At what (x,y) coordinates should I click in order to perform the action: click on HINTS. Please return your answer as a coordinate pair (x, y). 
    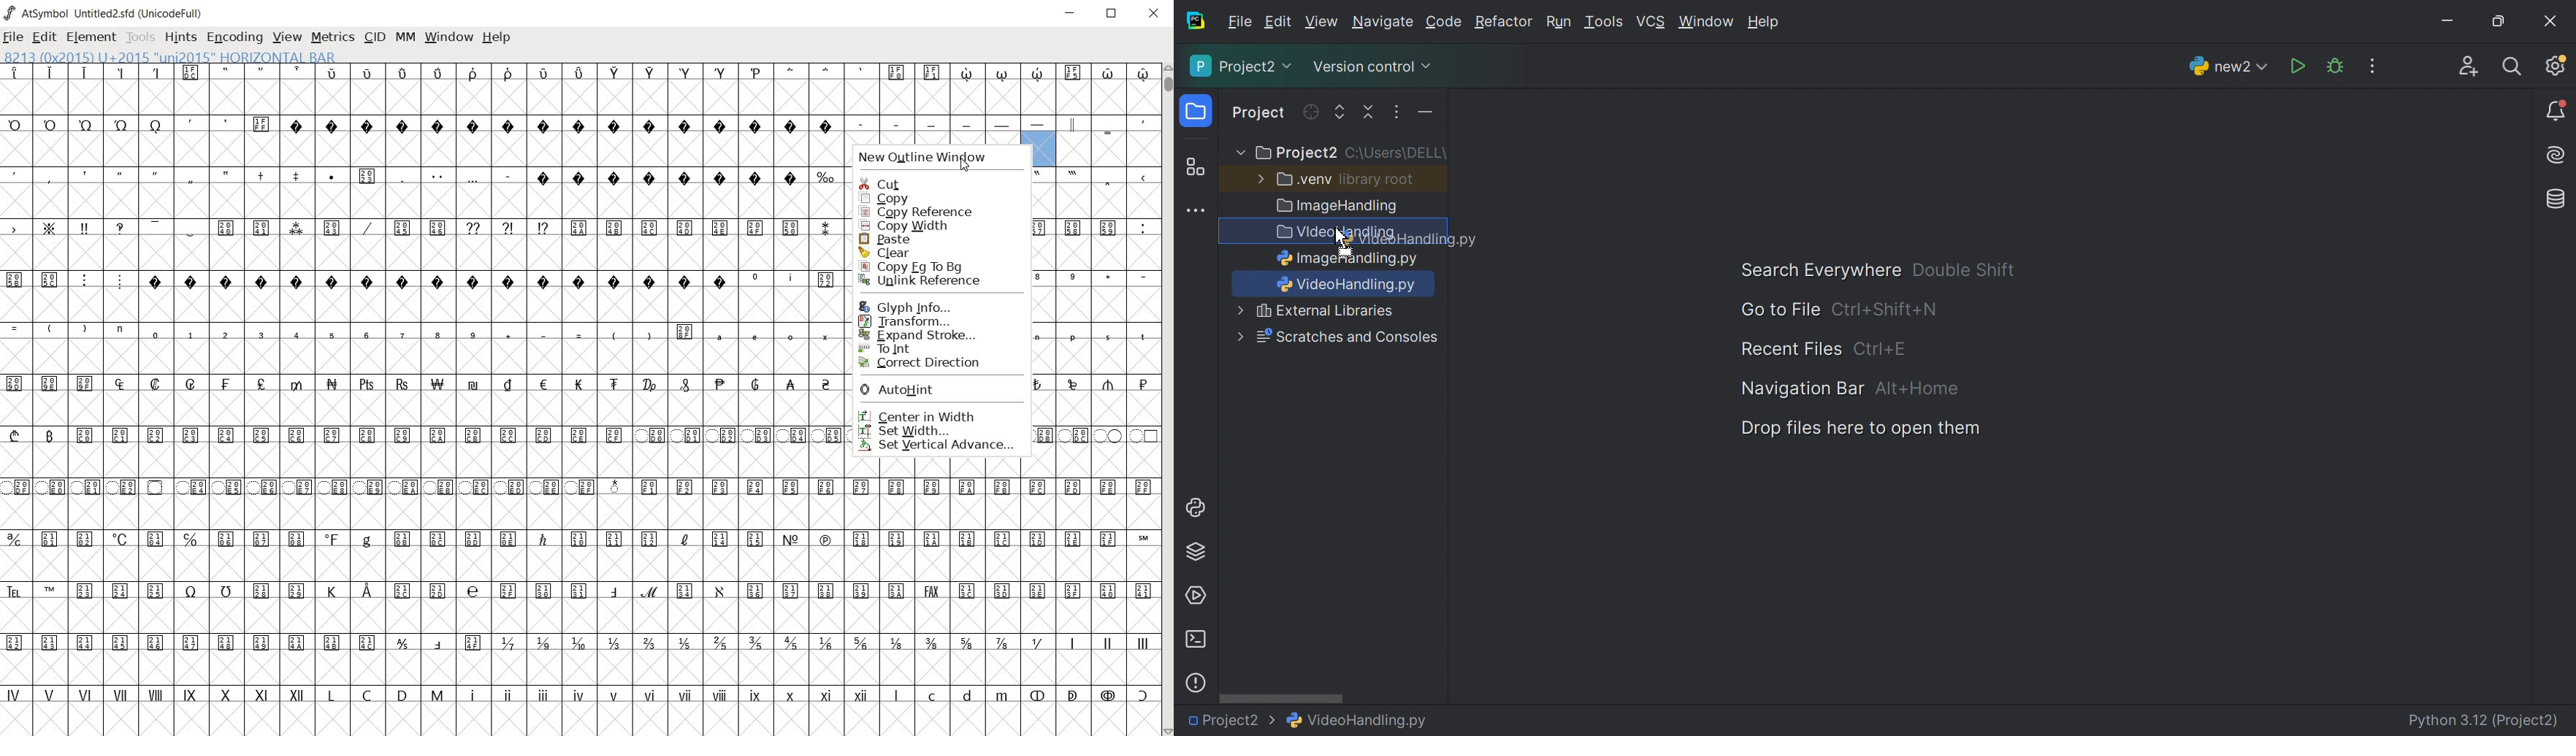
    Looking at the image, I should click on (182, 37).